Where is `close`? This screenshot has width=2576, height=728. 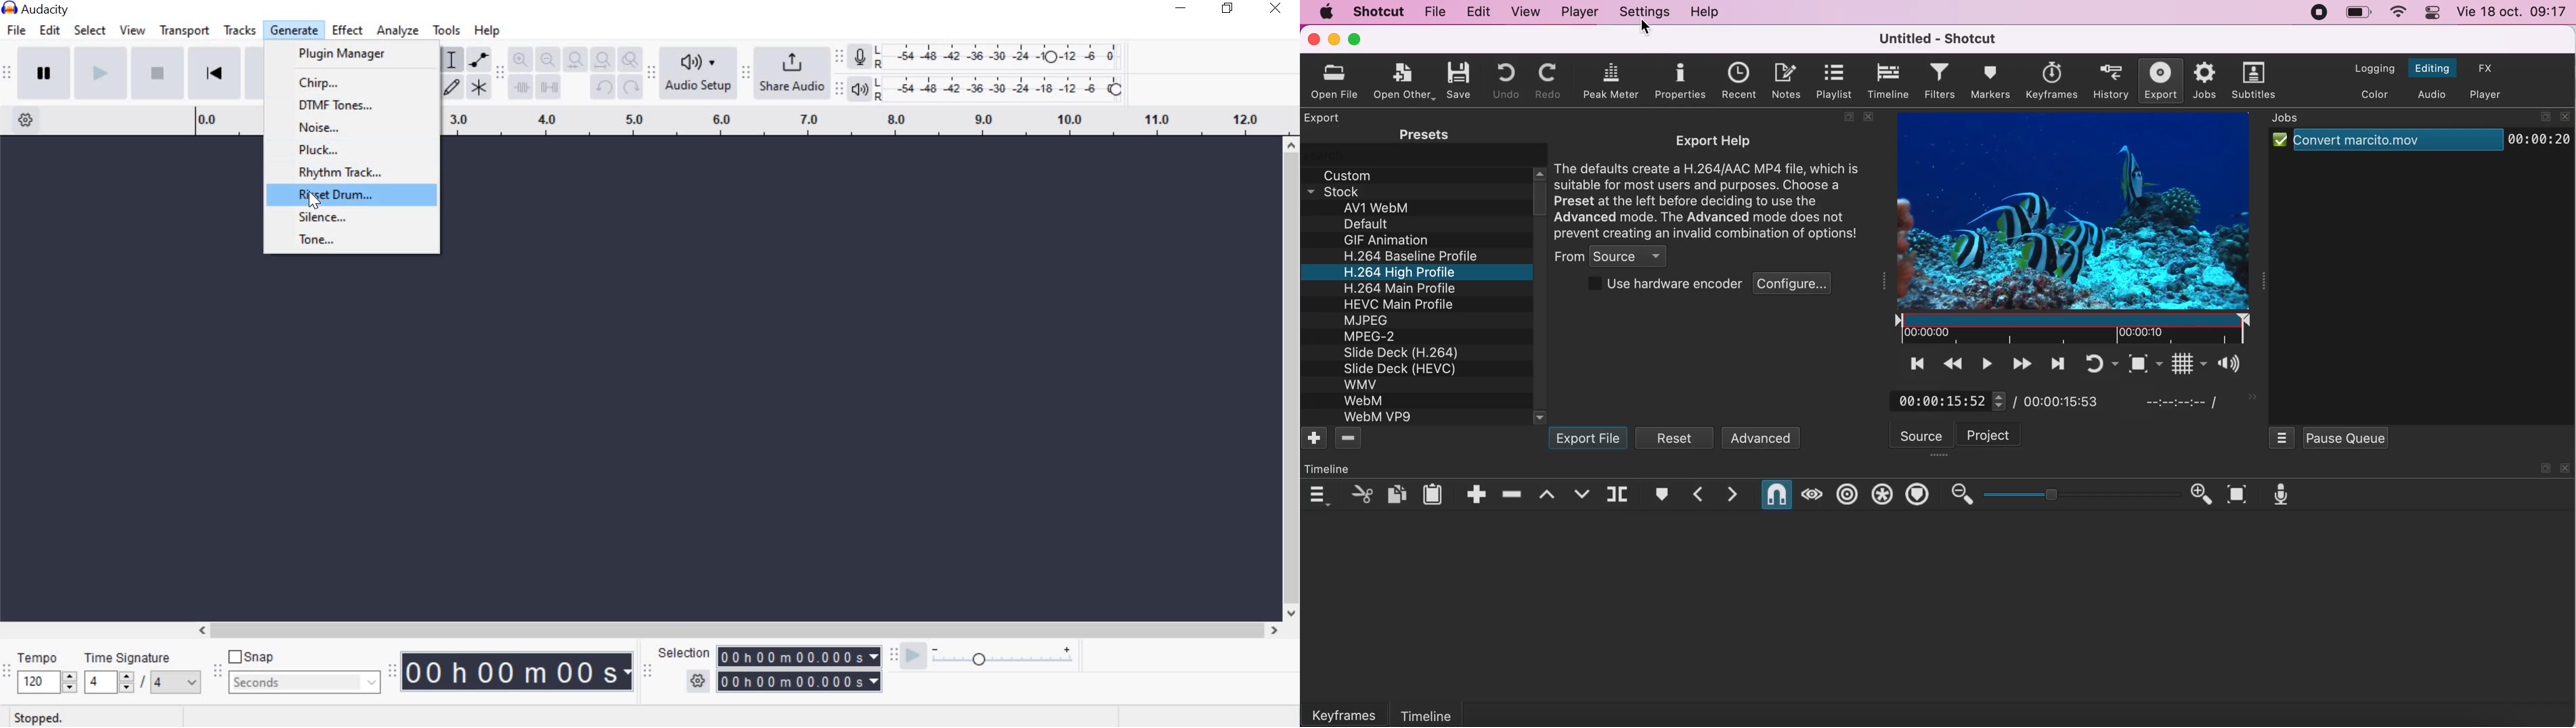
close is located at coordinates (1312, 39).